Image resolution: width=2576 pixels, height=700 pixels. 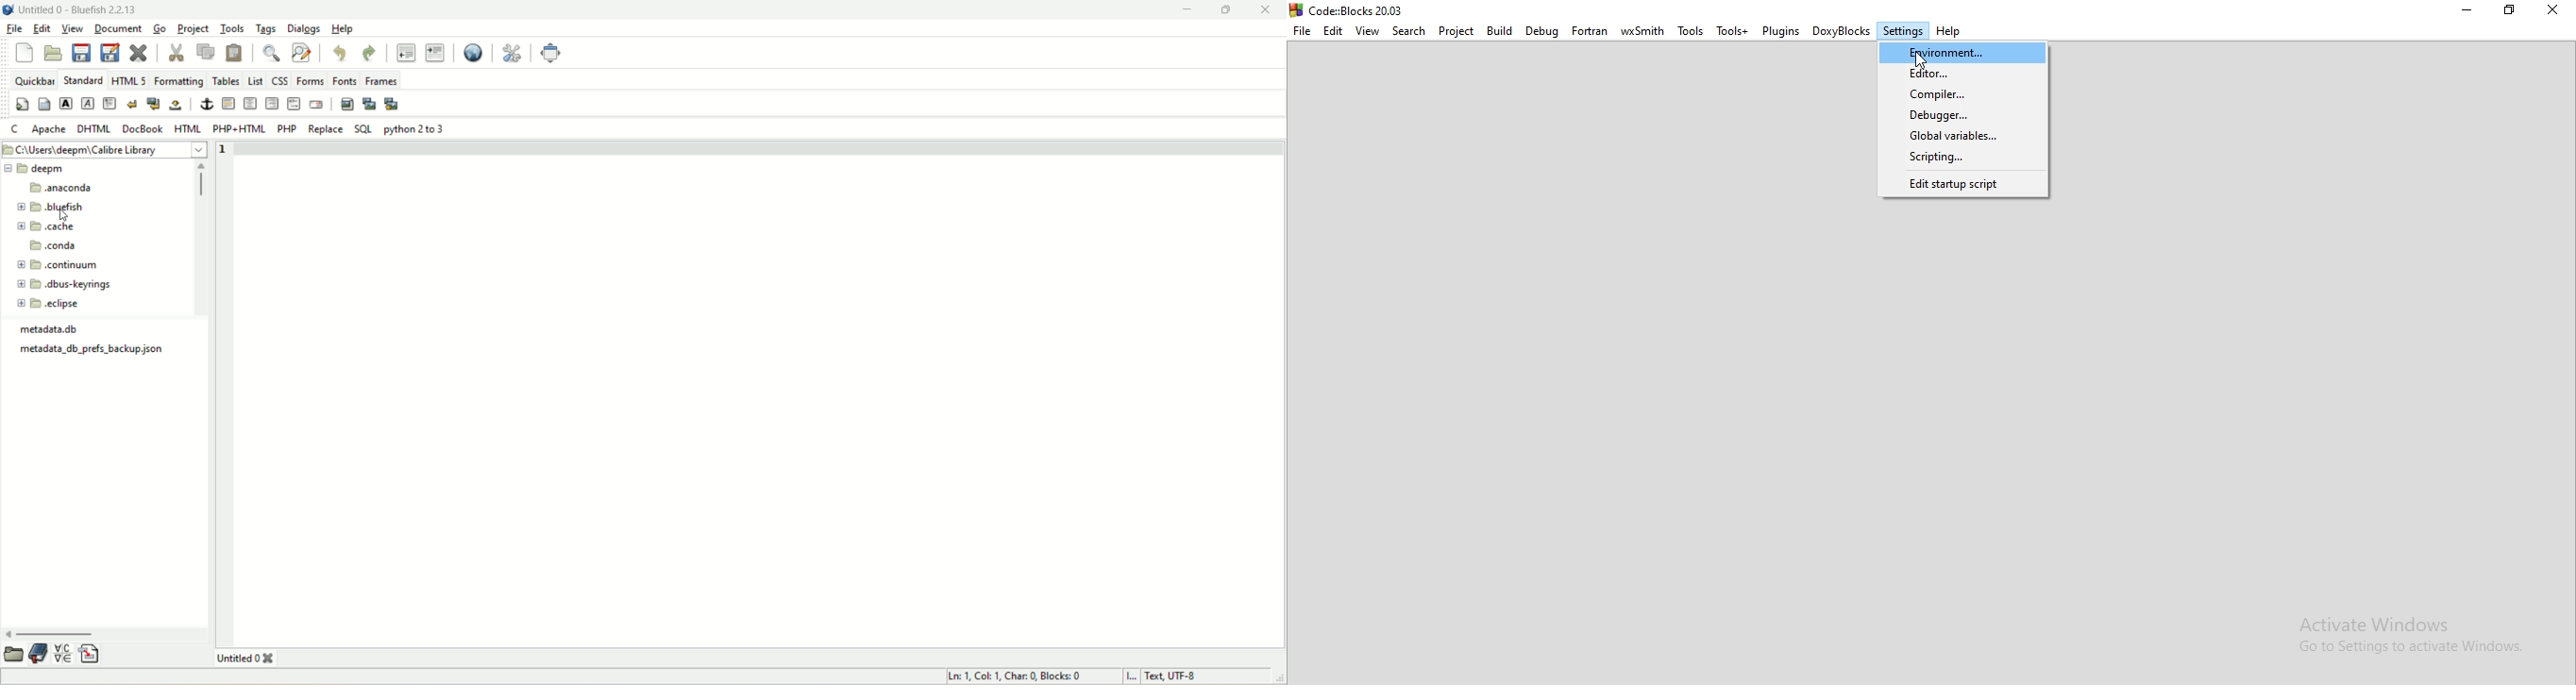 I want to click on vertical scroll bar, so click(x=199, y=235).